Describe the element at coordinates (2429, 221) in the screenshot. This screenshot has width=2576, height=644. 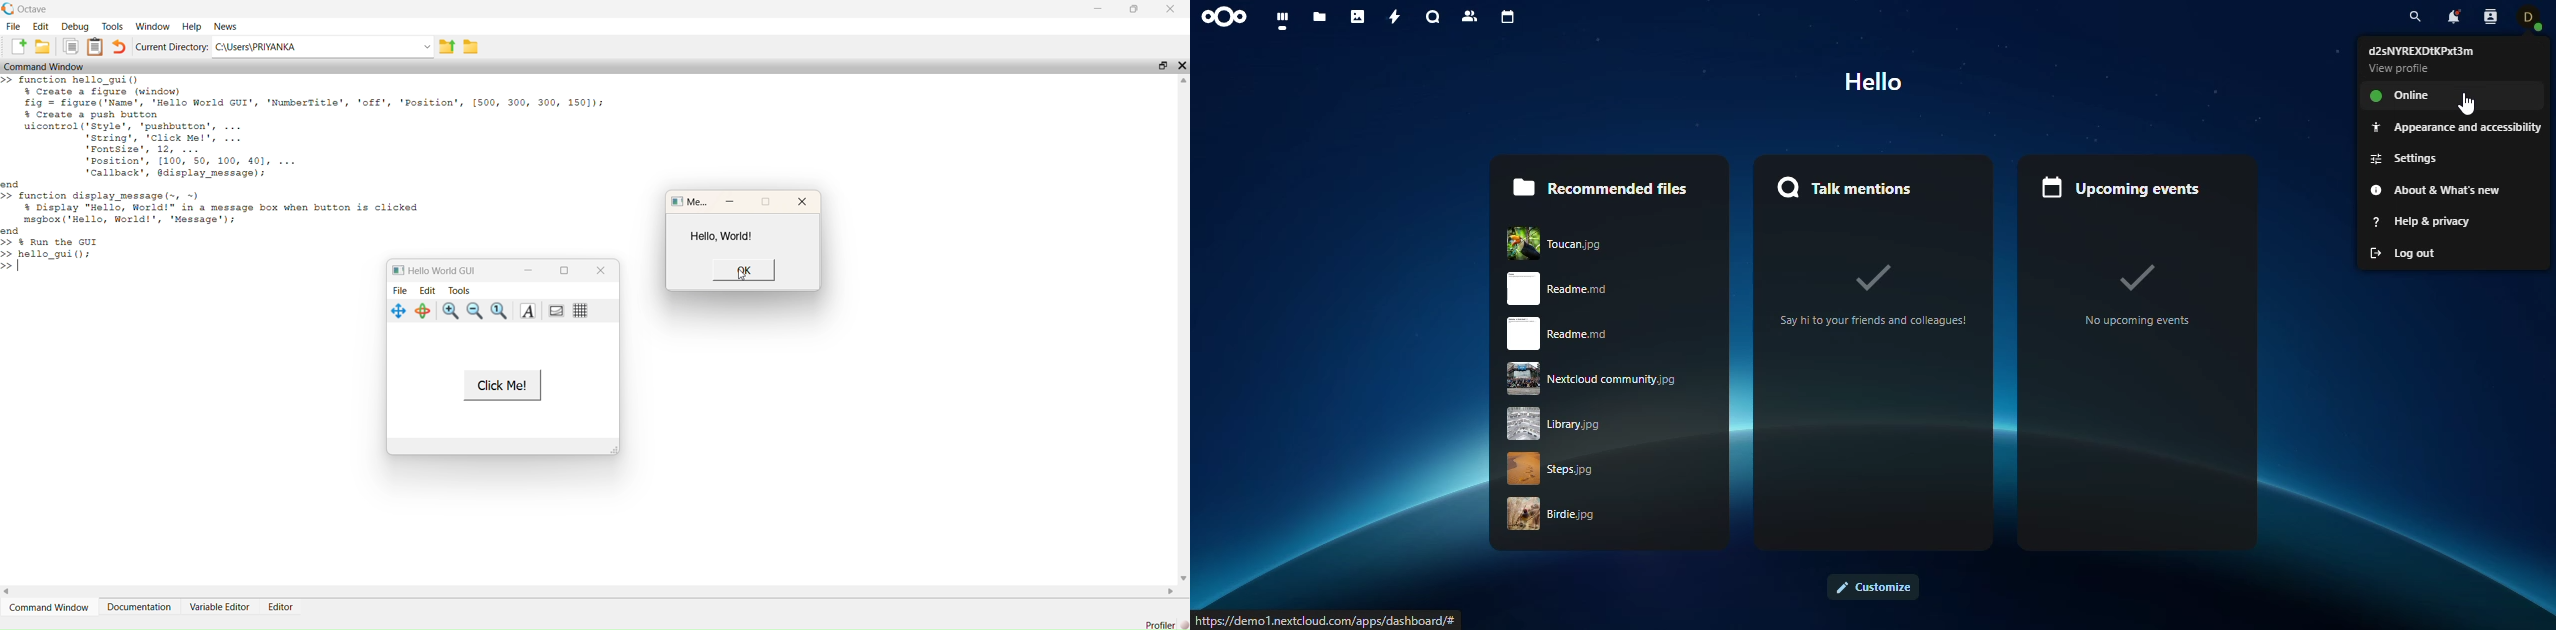
I see `help and privacy` at that location.